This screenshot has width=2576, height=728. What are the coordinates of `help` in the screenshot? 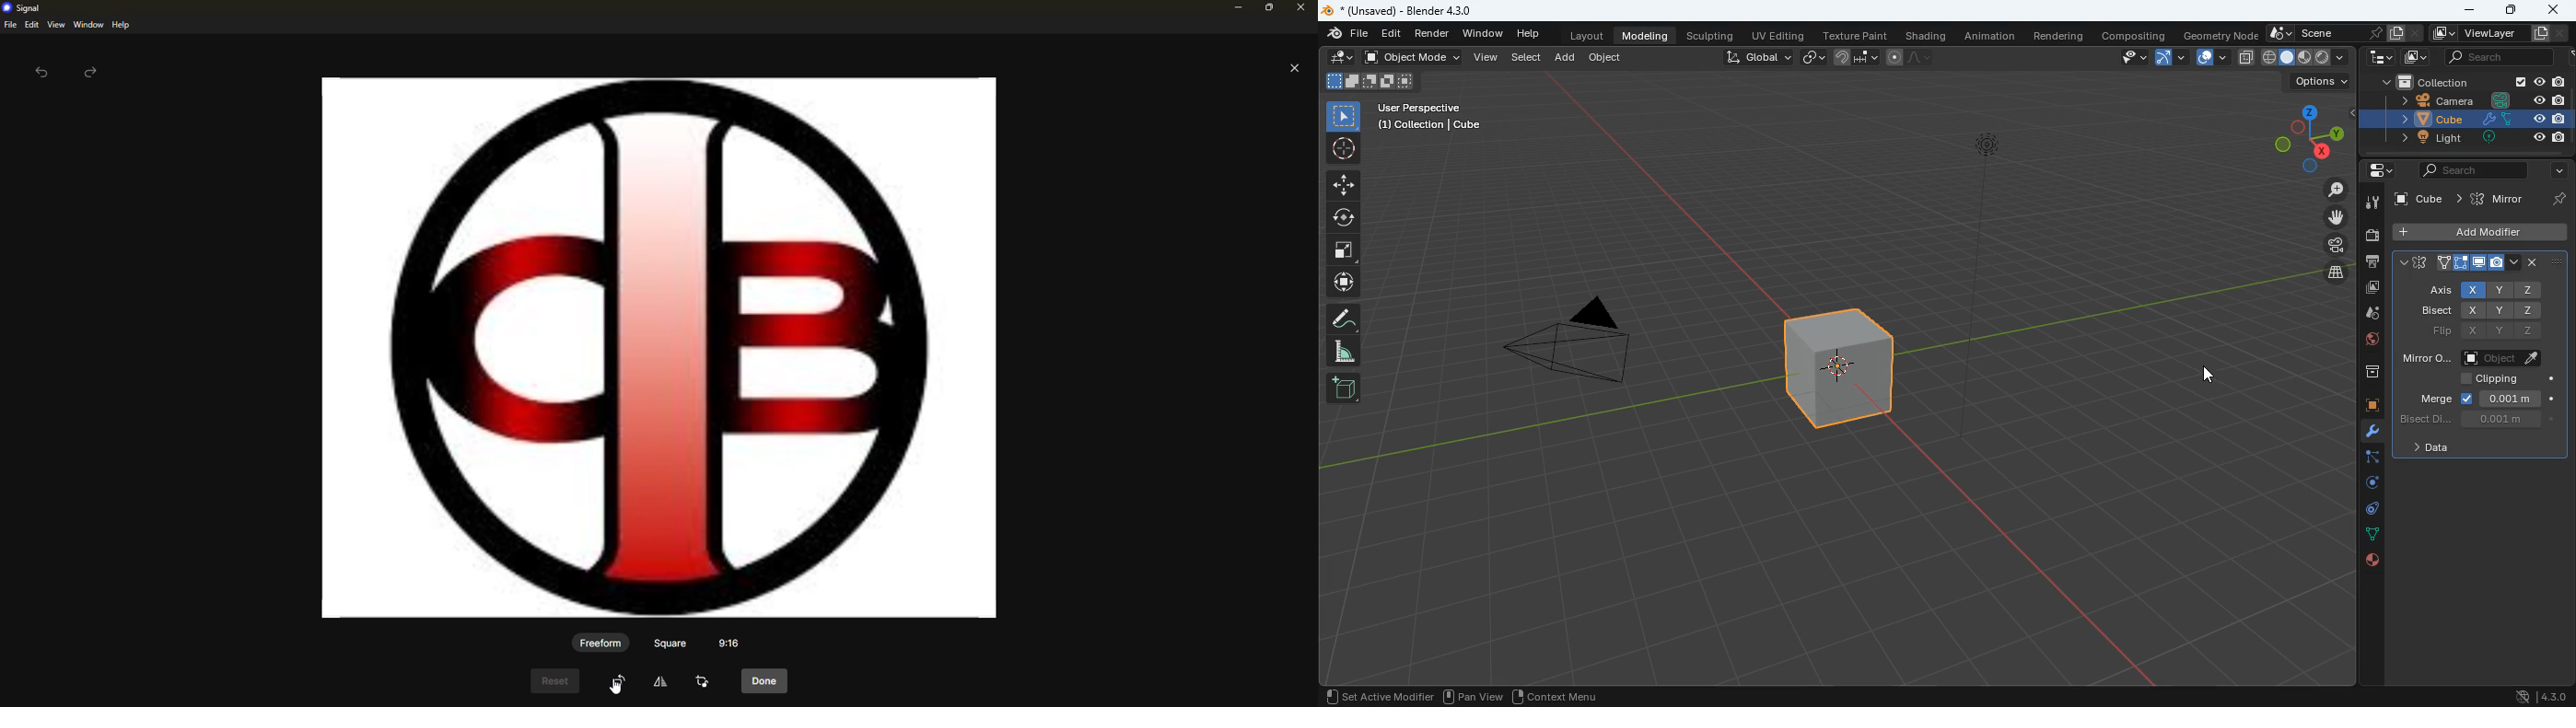 It's located at (1527, 32).